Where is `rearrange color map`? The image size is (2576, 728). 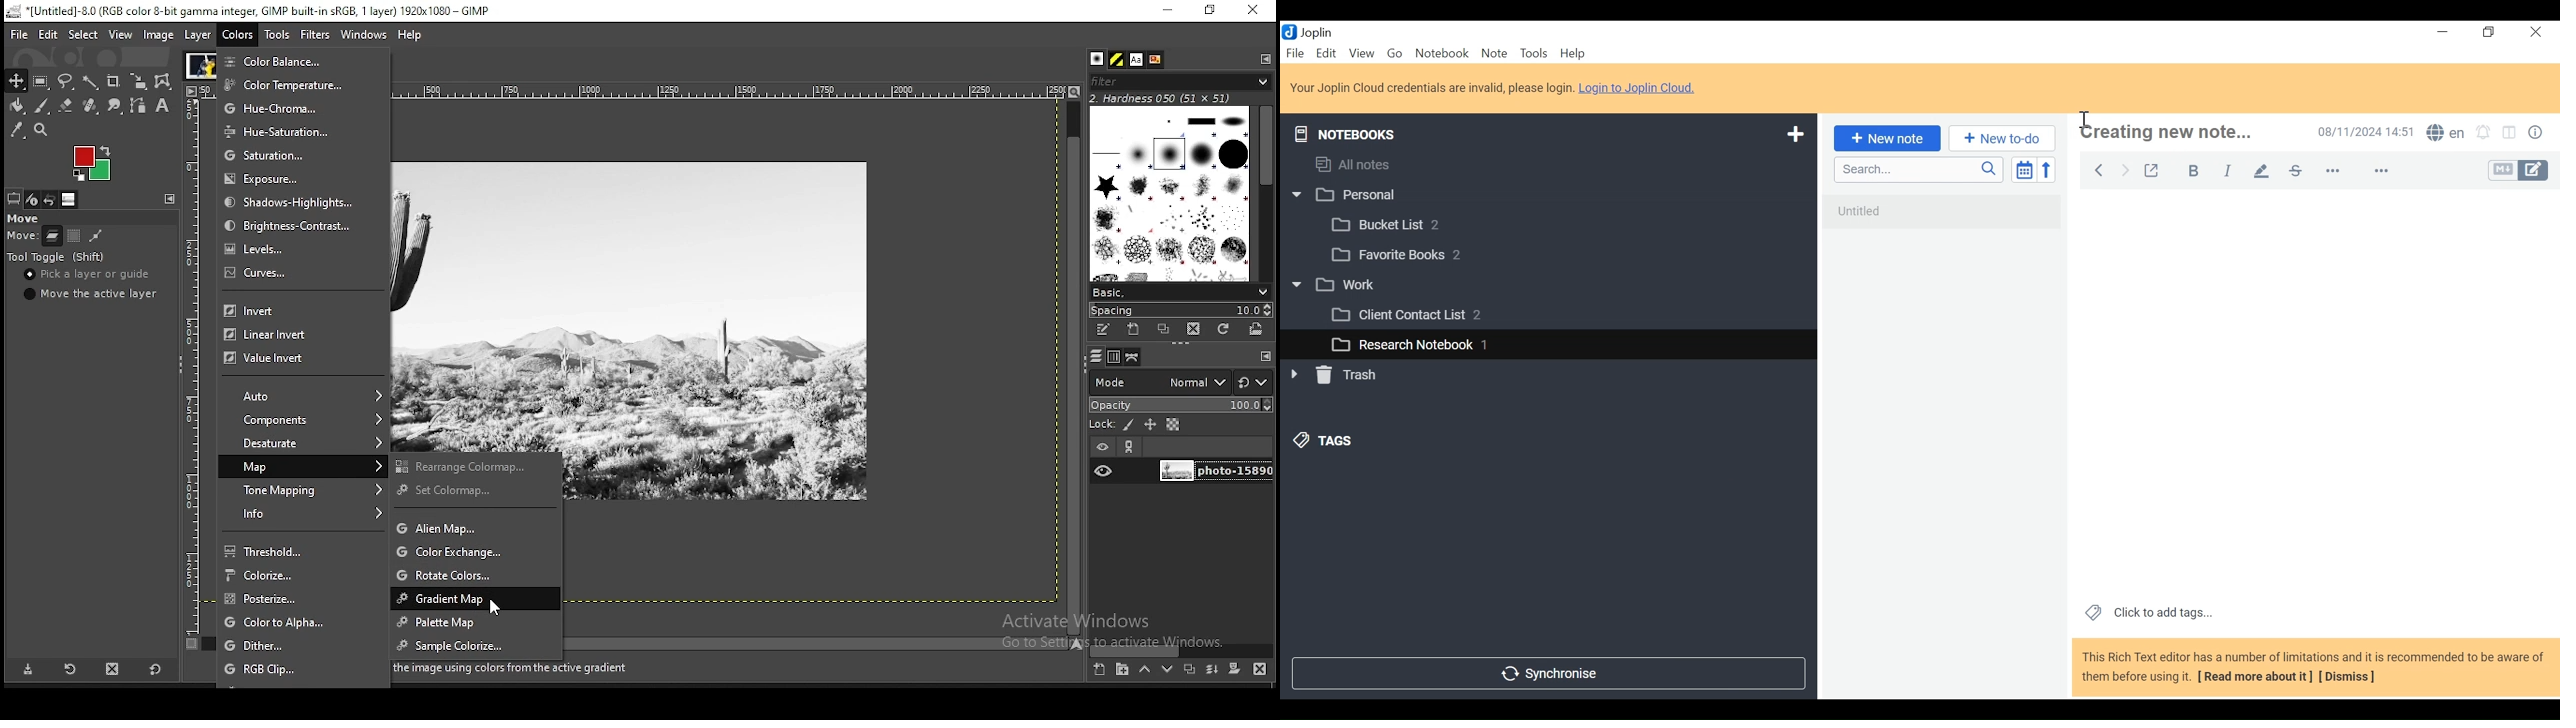 rearrange color map is located at coordinates (478, 465).